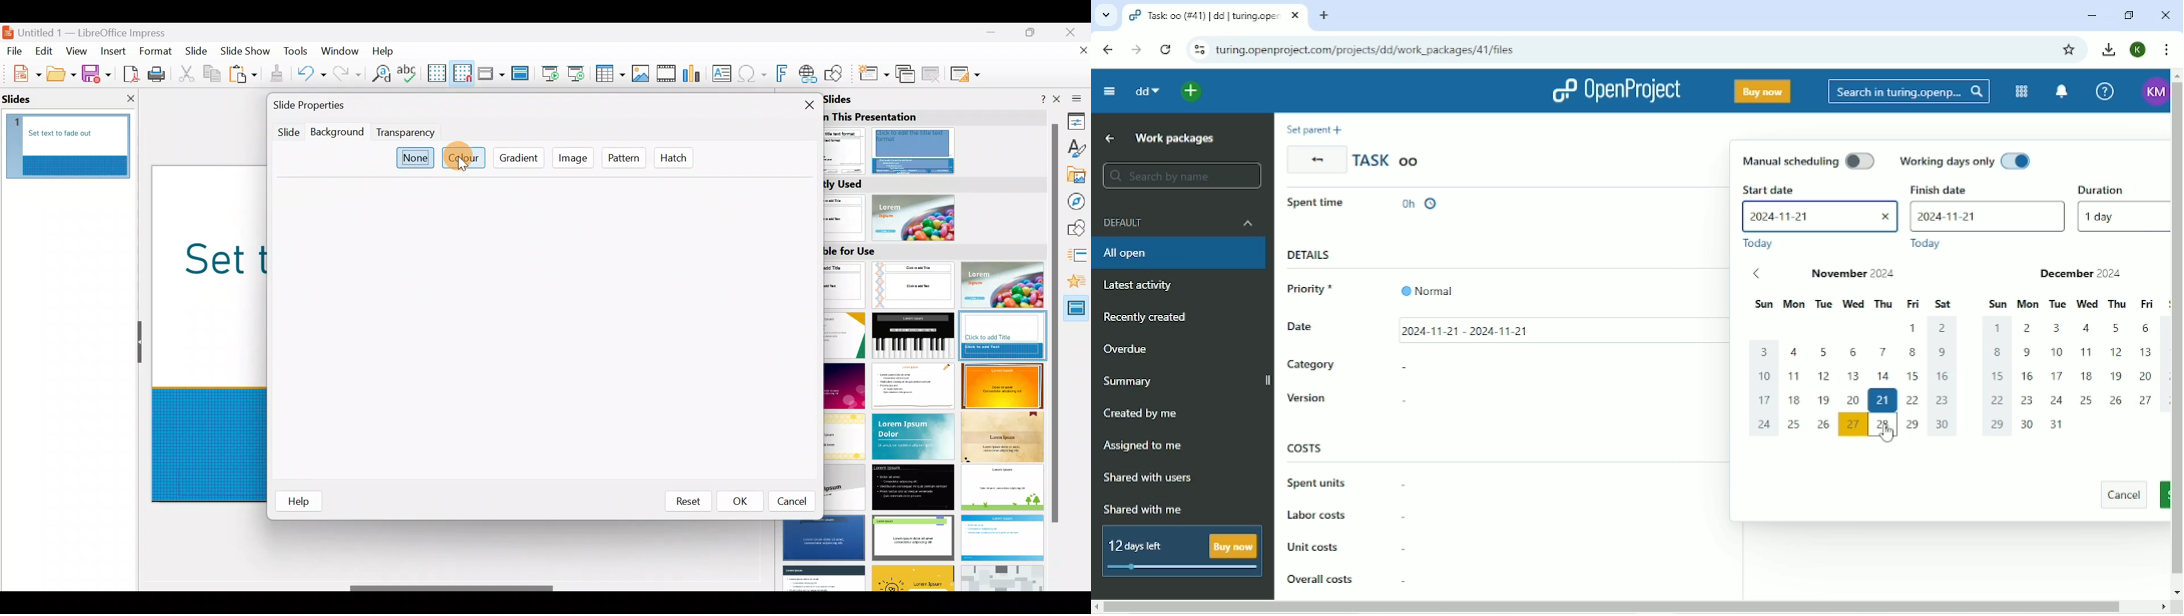 The height and width of the screenshot is (616, 2184). Describe the element at coordinates (491, 73) in the screenshot. I see `Display views` at that location.